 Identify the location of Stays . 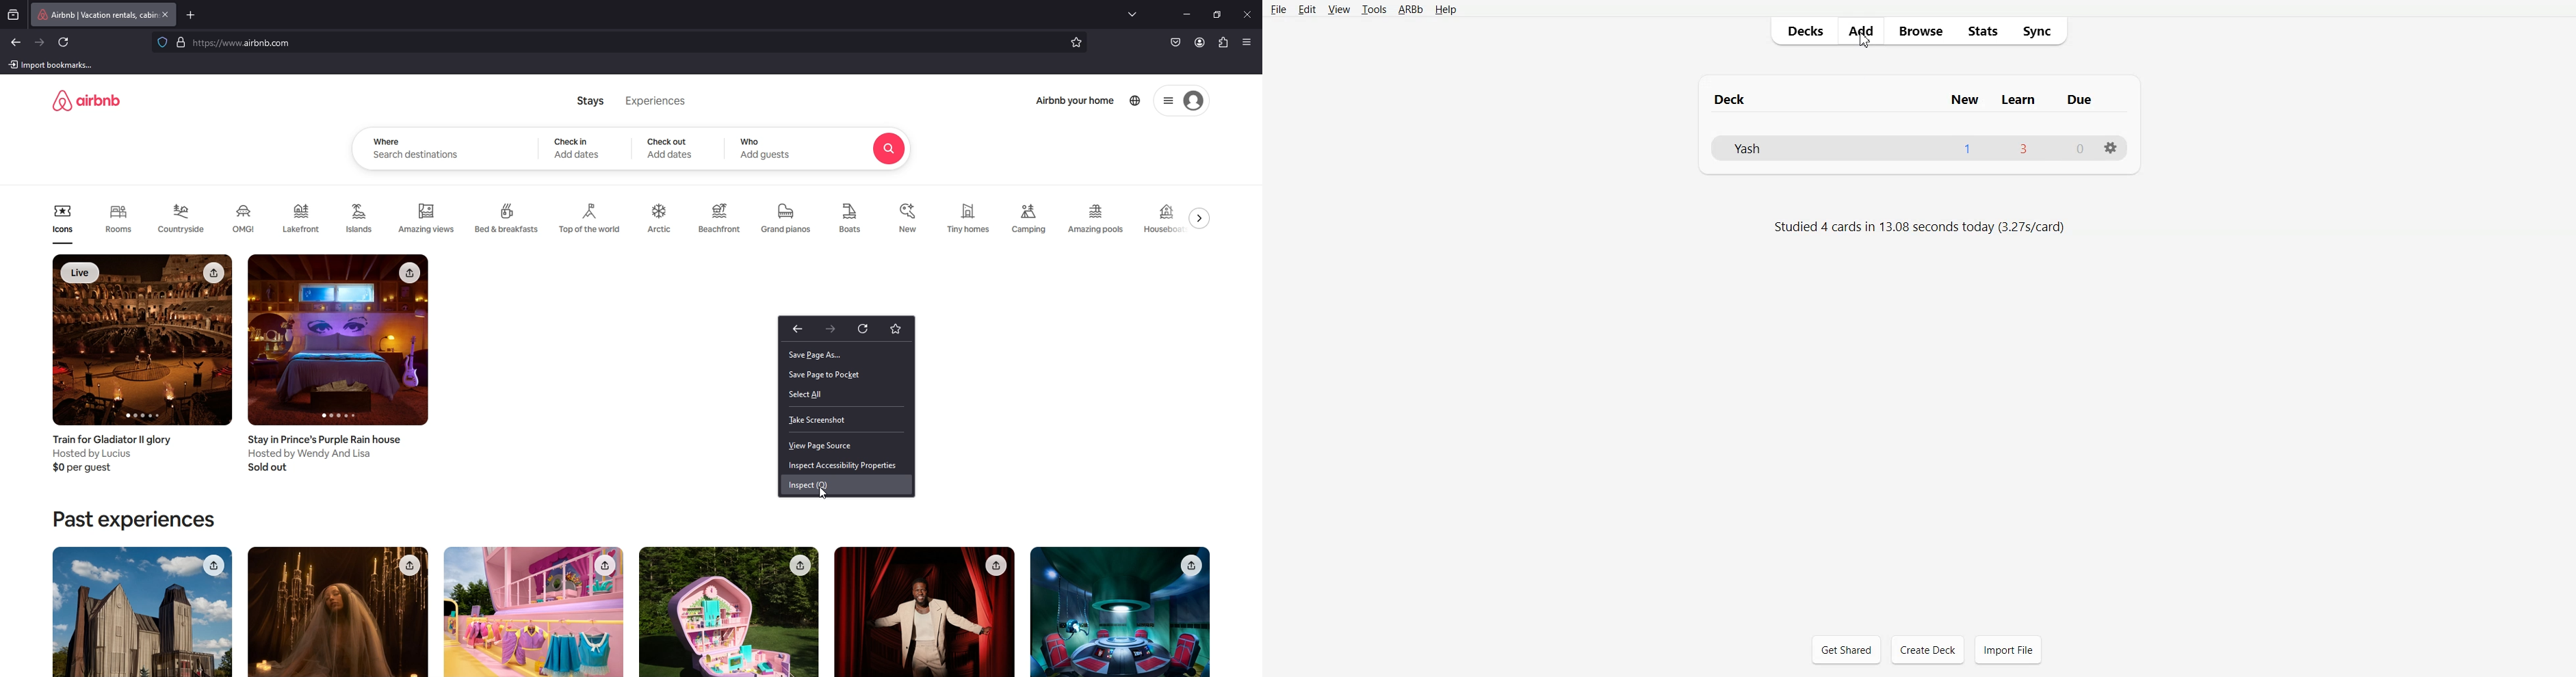
(591, 101).